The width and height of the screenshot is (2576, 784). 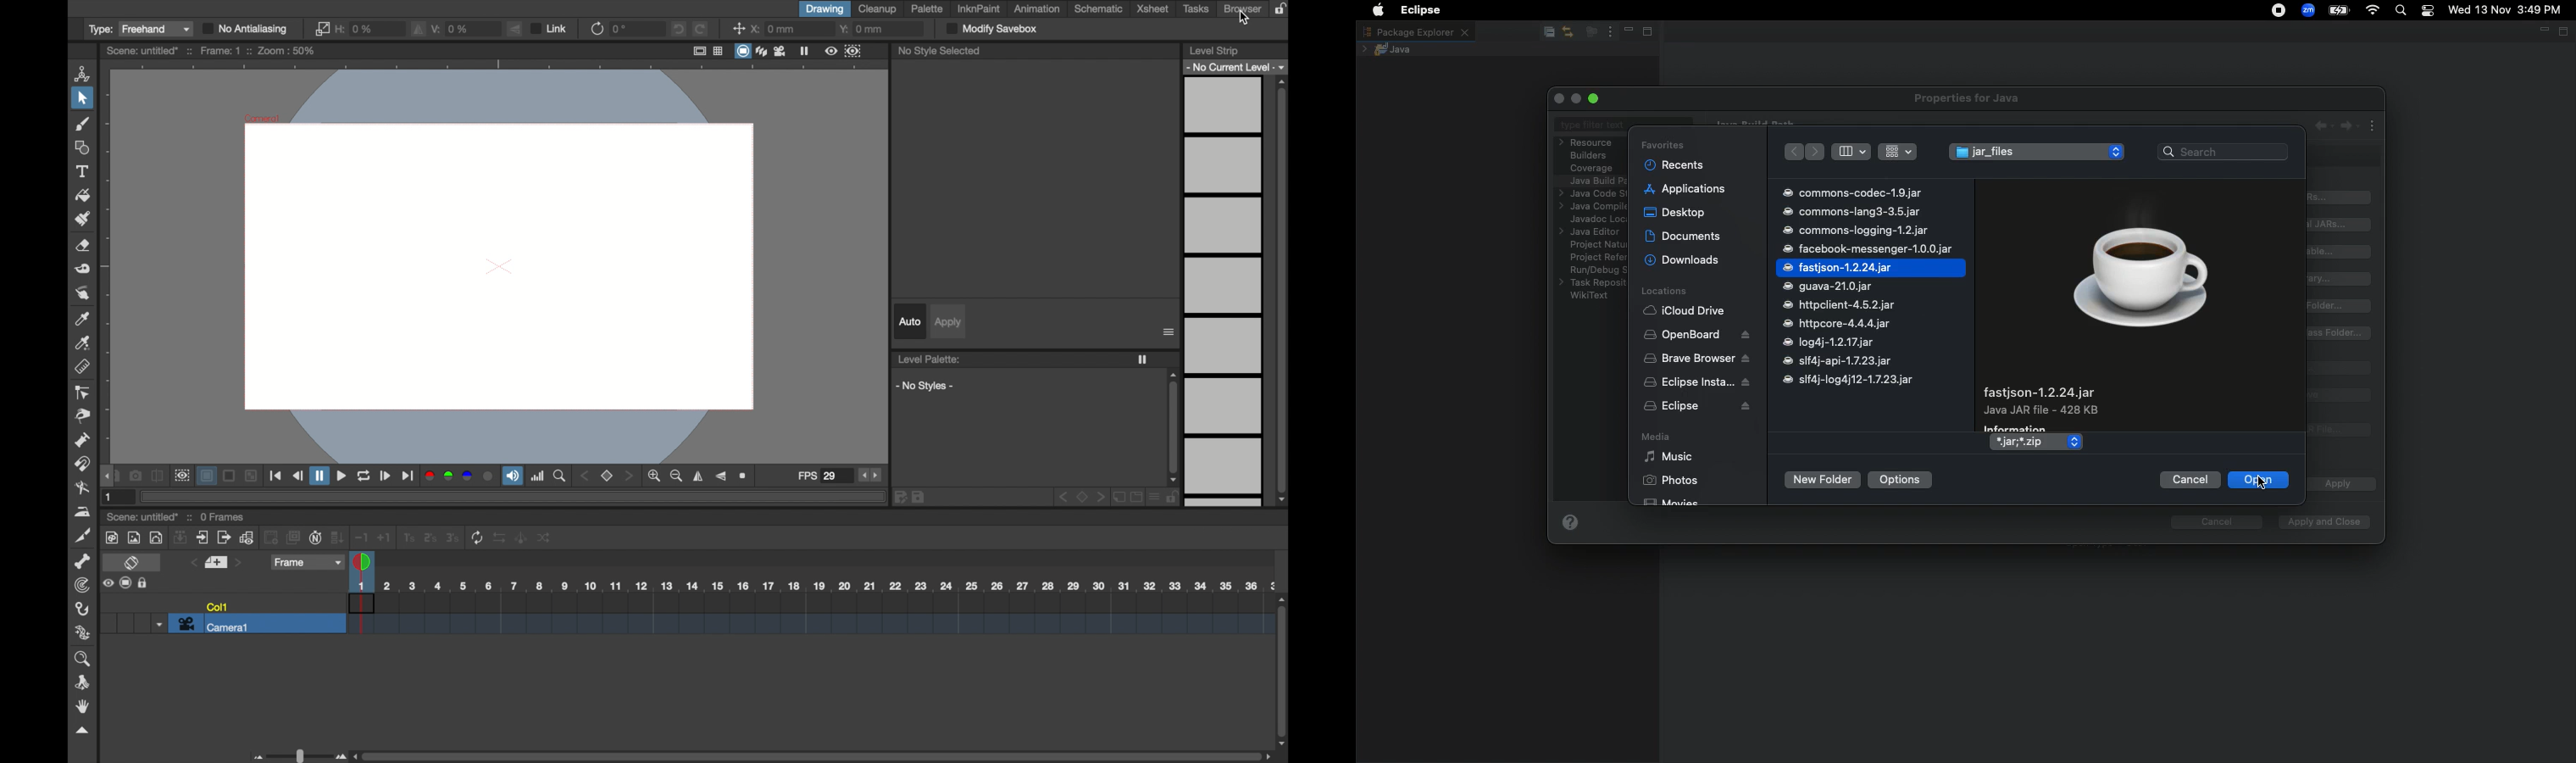 What do you see at coordinates (83, 124) in the screenshot?
I see `paint brush tool` at bounding box center [83, 124].